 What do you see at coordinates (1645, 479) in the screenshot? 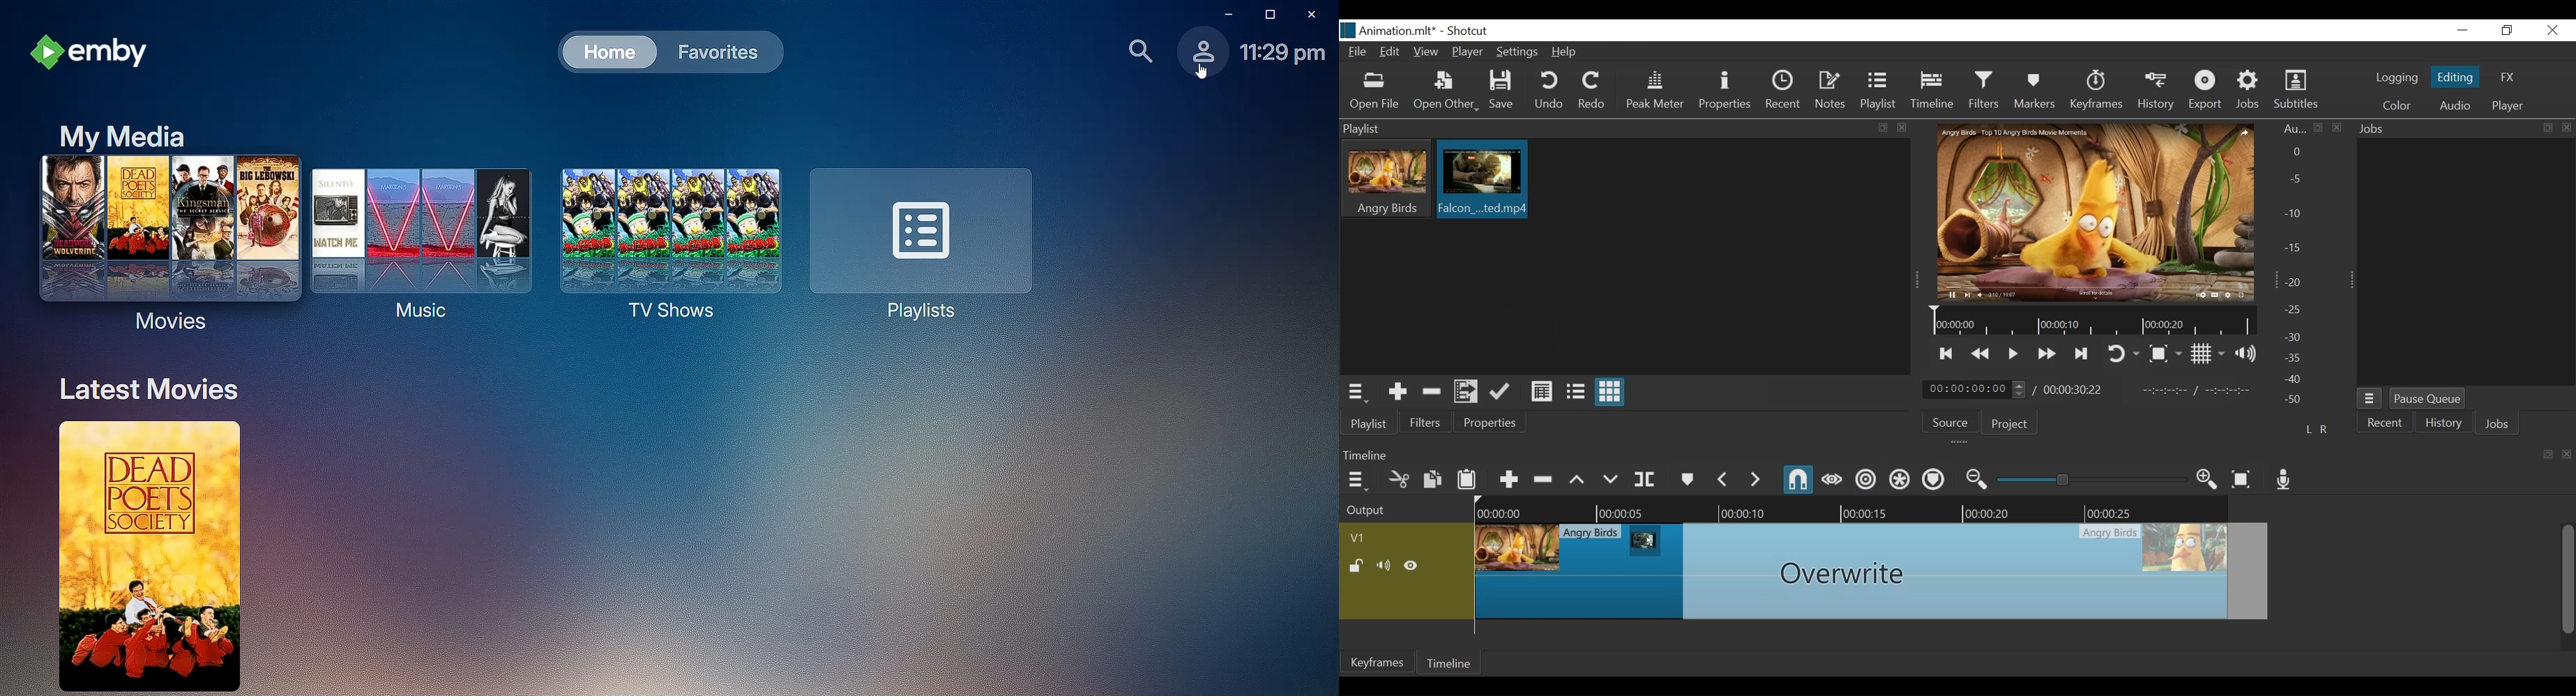
I see `Split at playhead` at bounding box center [1645, 479].